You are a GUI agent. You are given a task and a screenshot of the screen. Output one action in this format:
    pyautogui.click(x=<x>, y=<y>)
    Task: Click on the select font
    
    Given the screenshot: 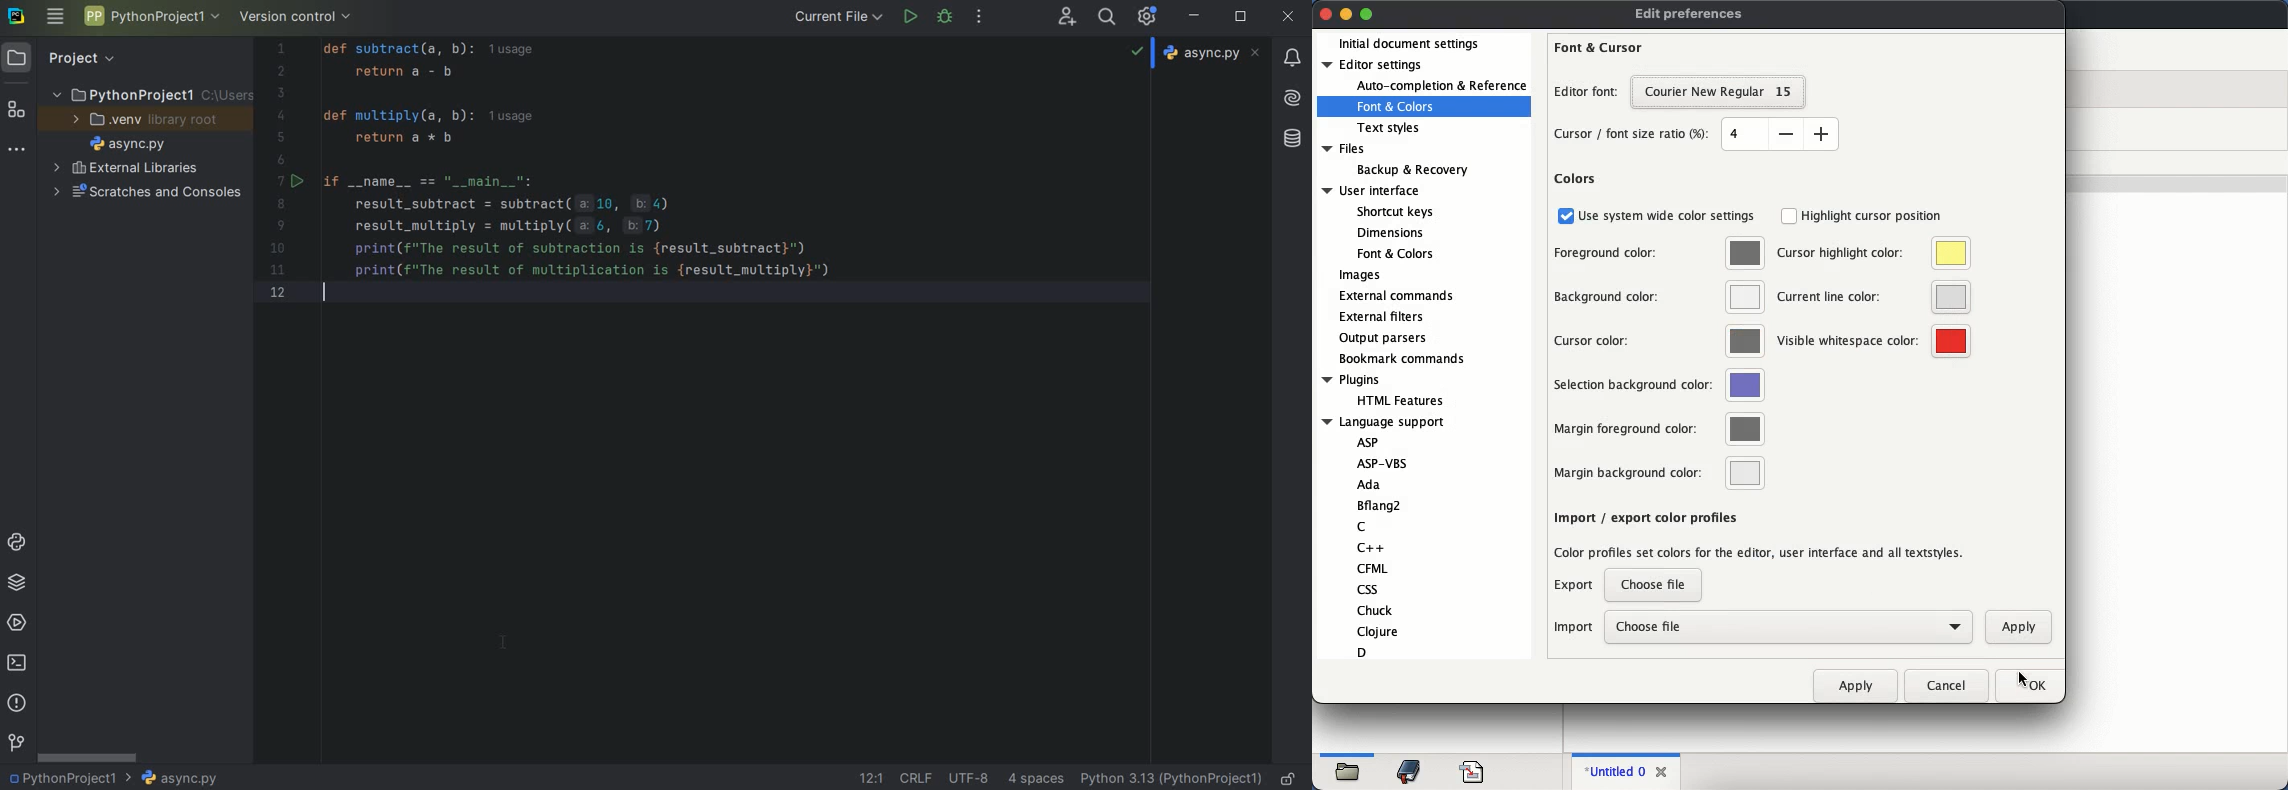 What is the action you would take?
    pyautogui.click(x=1717, y=92)
    